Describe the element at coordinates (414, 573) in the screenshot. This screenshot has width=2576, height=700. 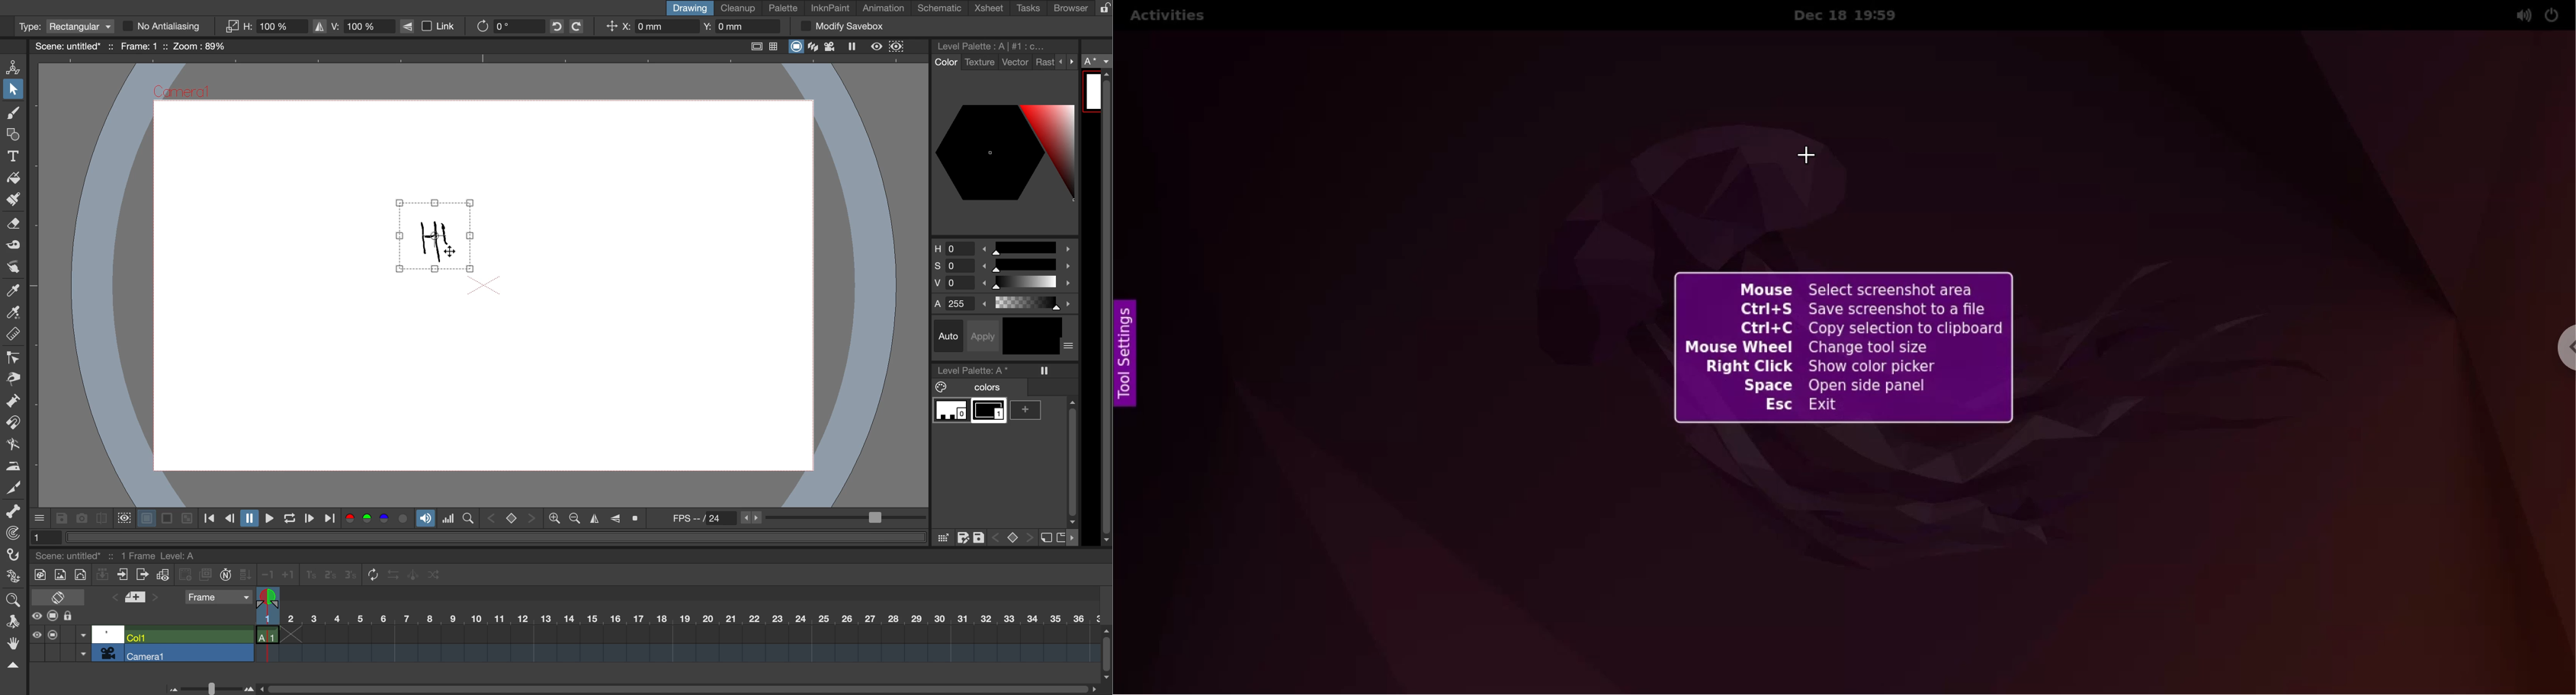
I see `swing` at that location.